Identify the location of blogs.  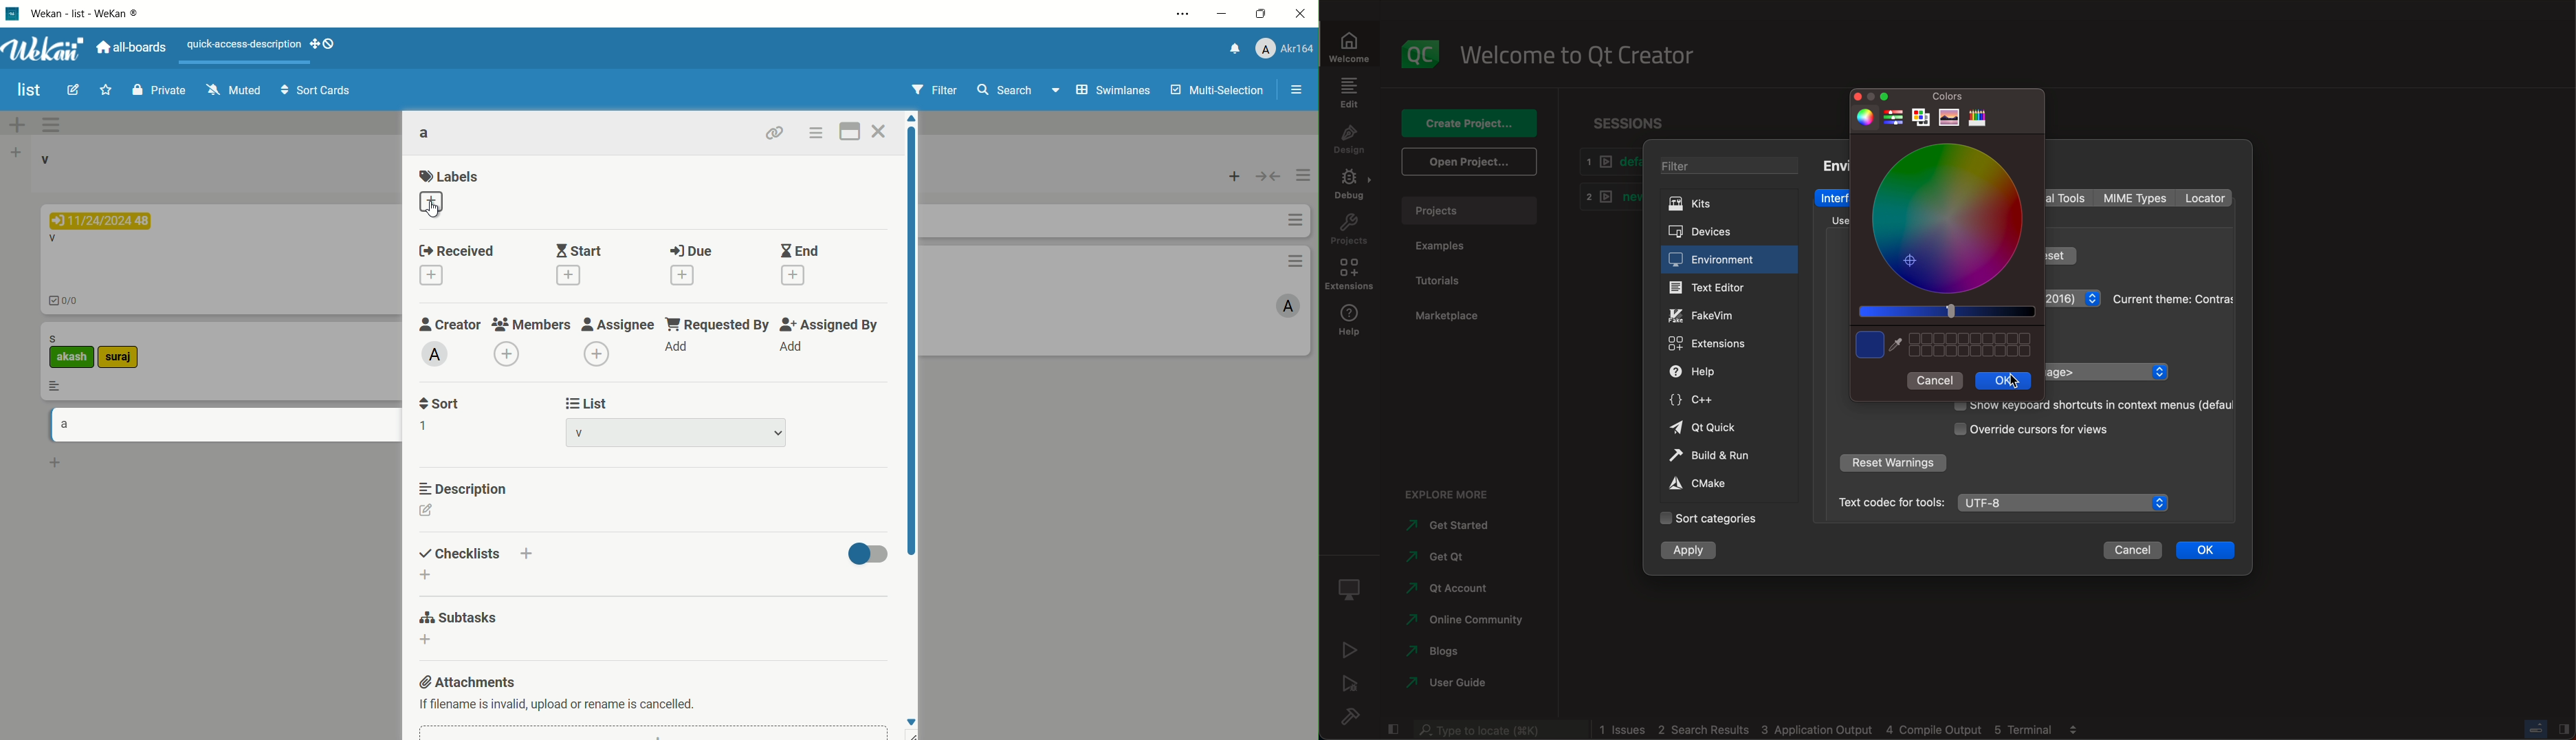
(1437, 649).